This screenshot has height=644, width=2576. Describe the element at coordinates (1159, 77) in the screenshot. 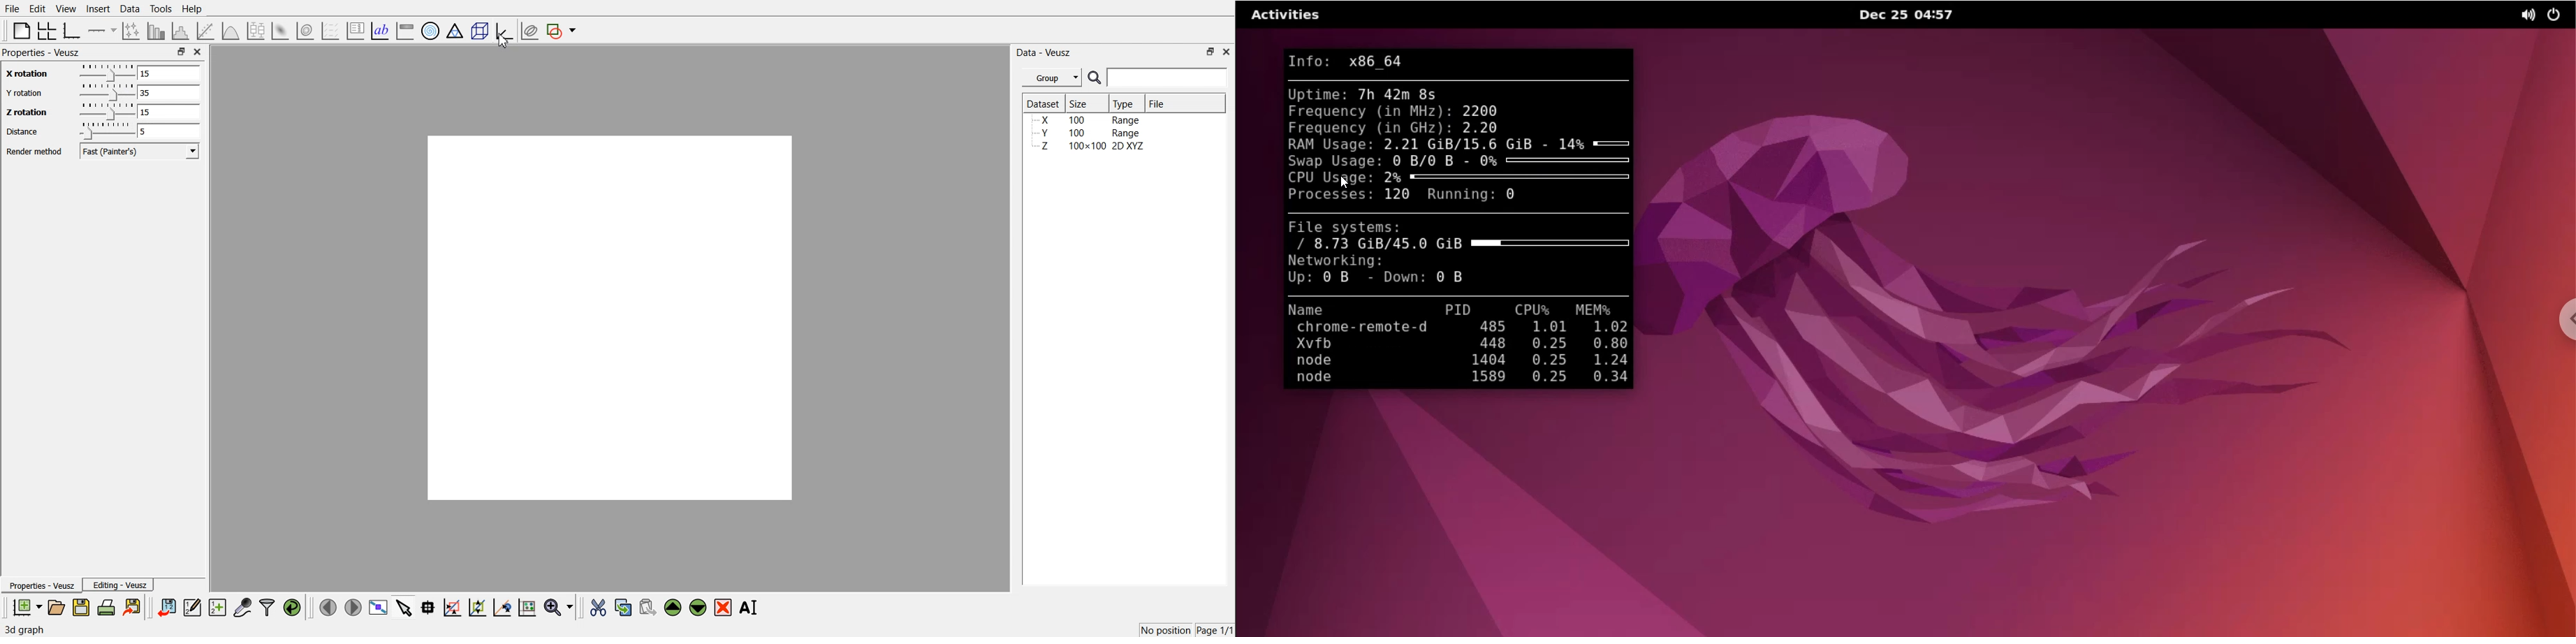

I see `Search Bar` at that location.